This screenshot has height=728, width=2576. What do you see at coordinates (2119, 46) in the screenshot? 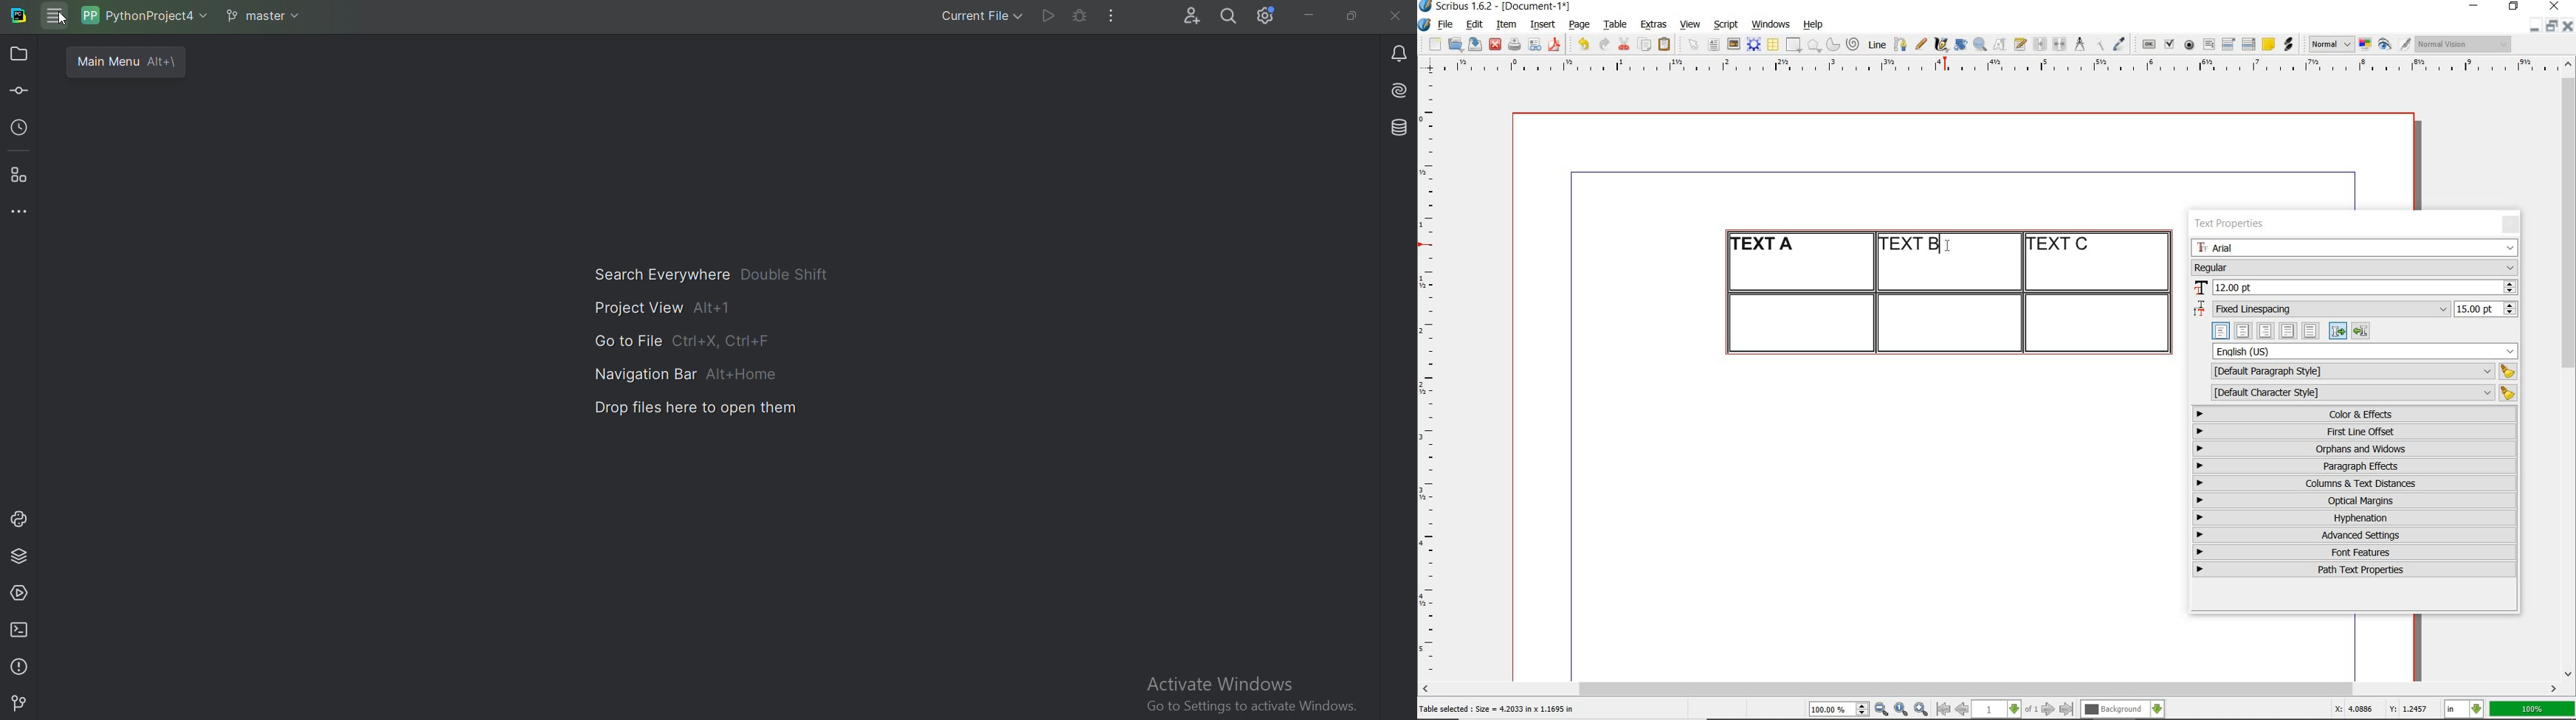
I see `eye dropper` at bounding box center [2119, 46].